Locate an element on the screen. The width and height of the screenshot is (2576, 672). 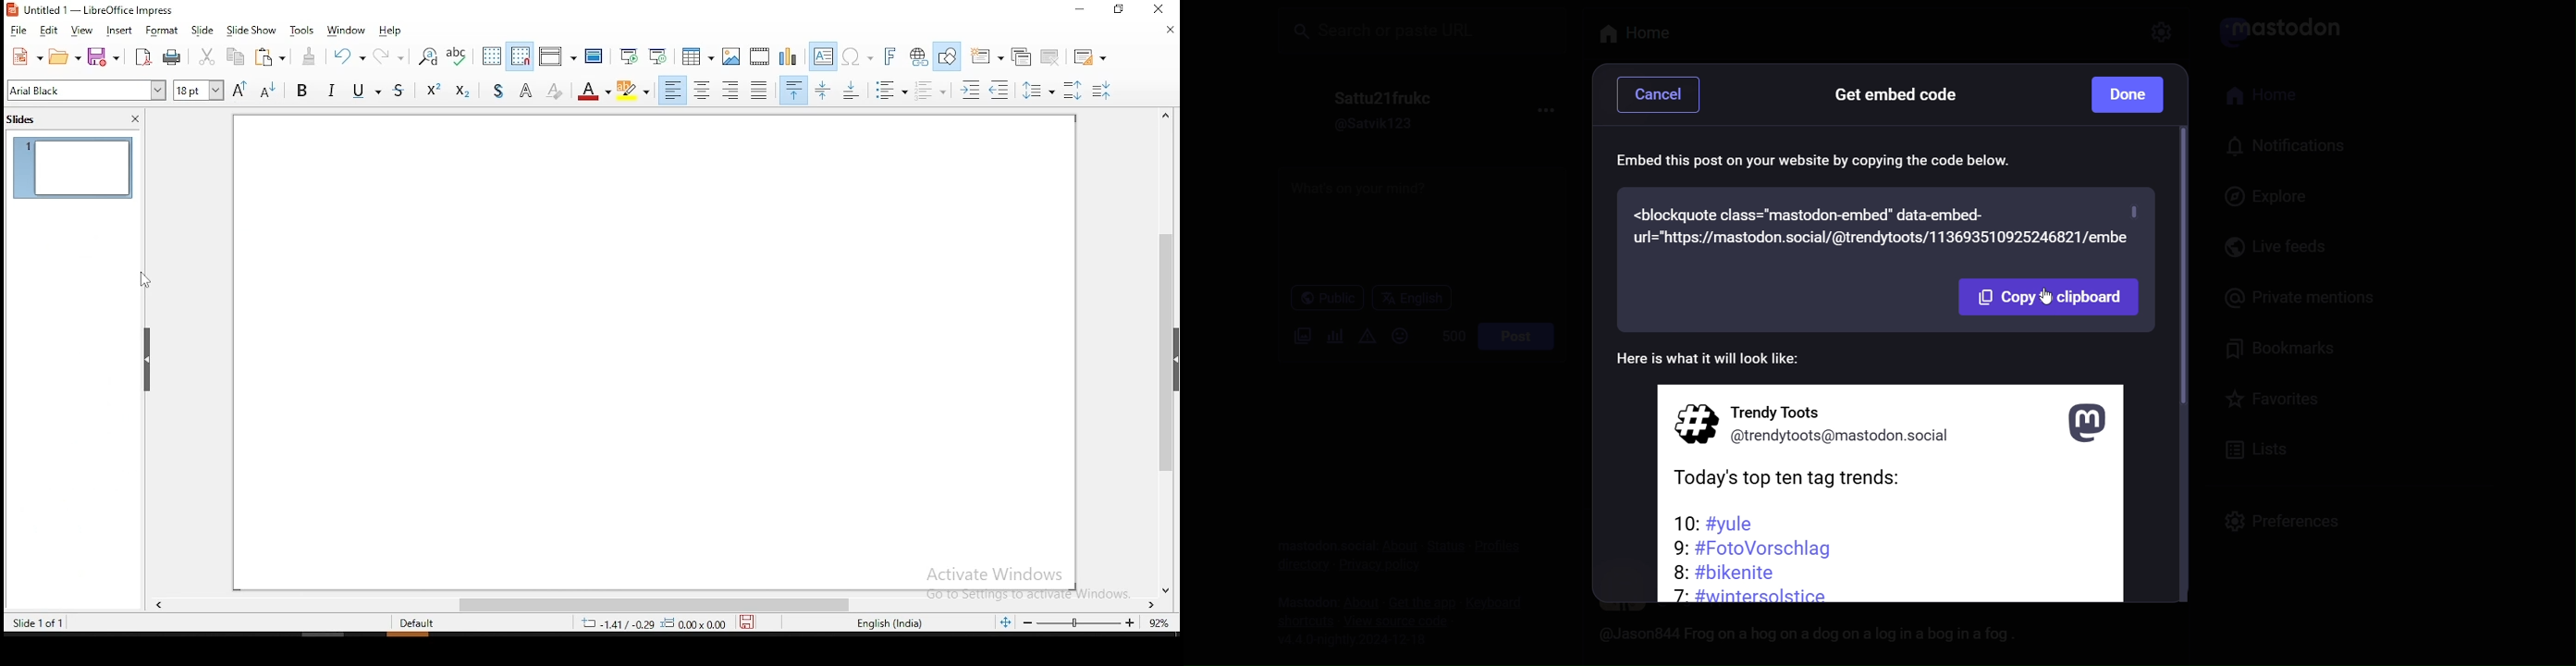
format is located at coordinates (164, 29).